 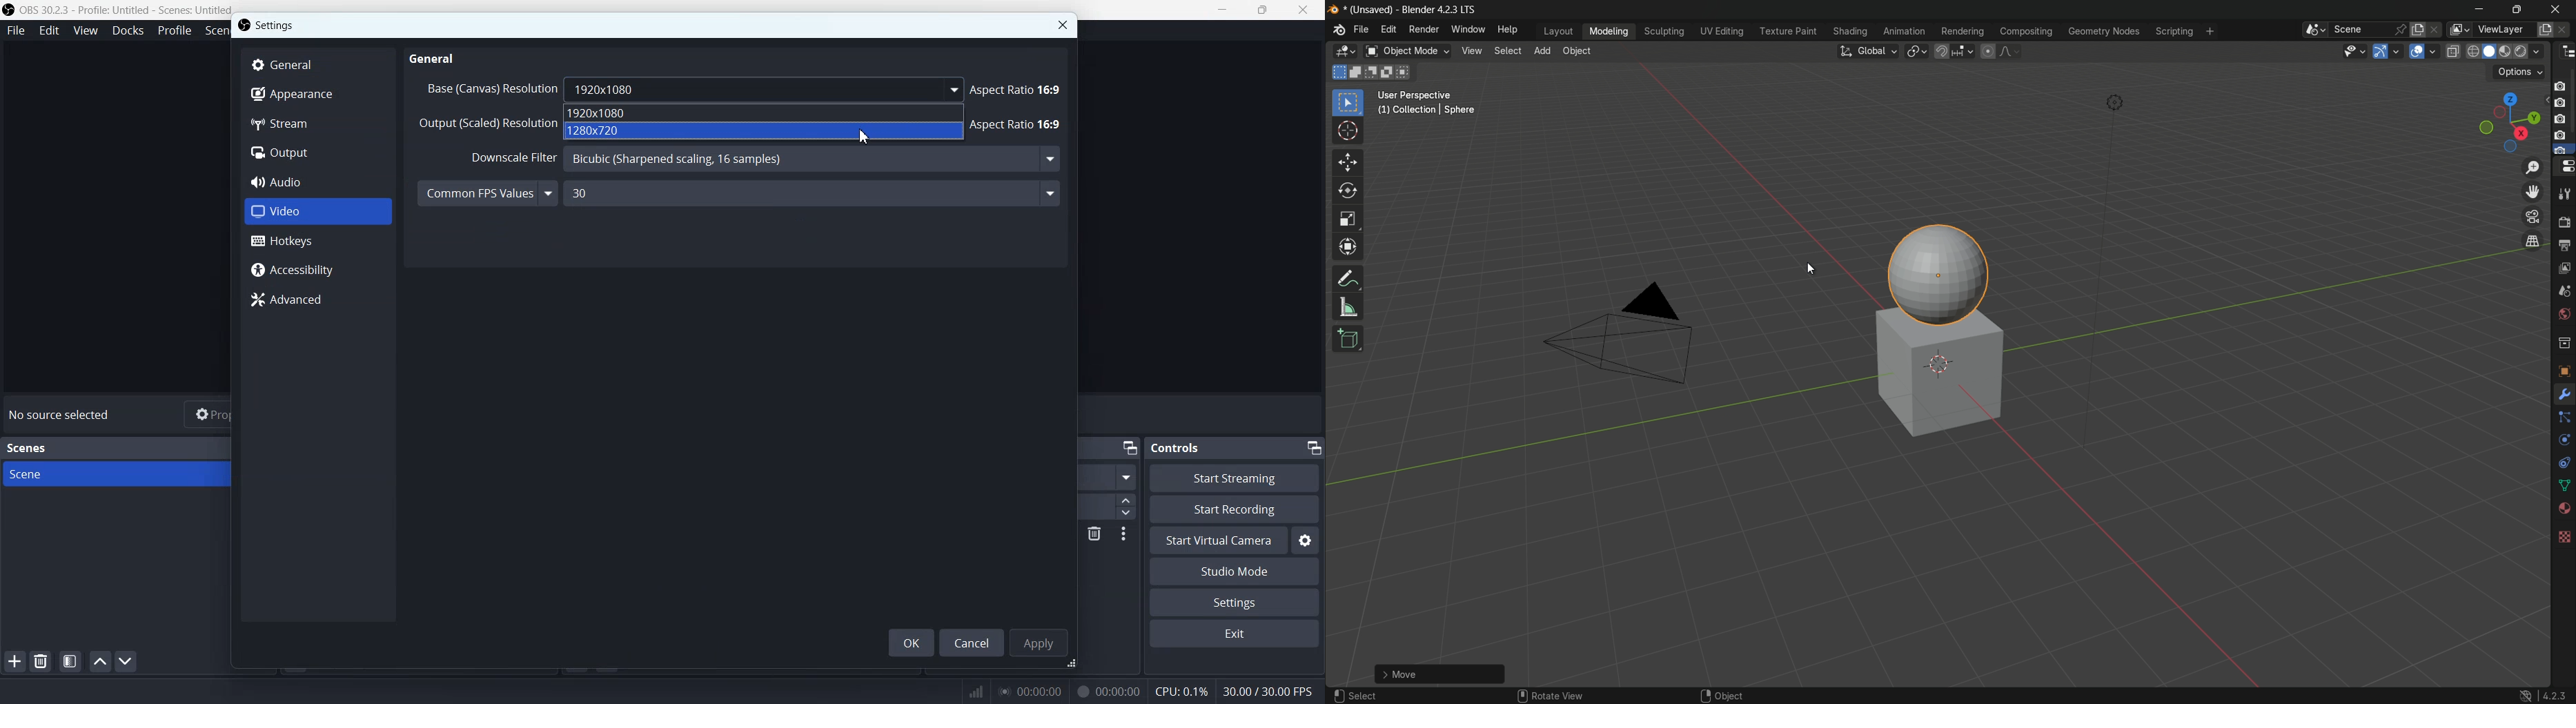 What do you see at coordinates (2452, 51) in the screenshot?
I see `toggle x ray` at bounding box center [2452, 51].